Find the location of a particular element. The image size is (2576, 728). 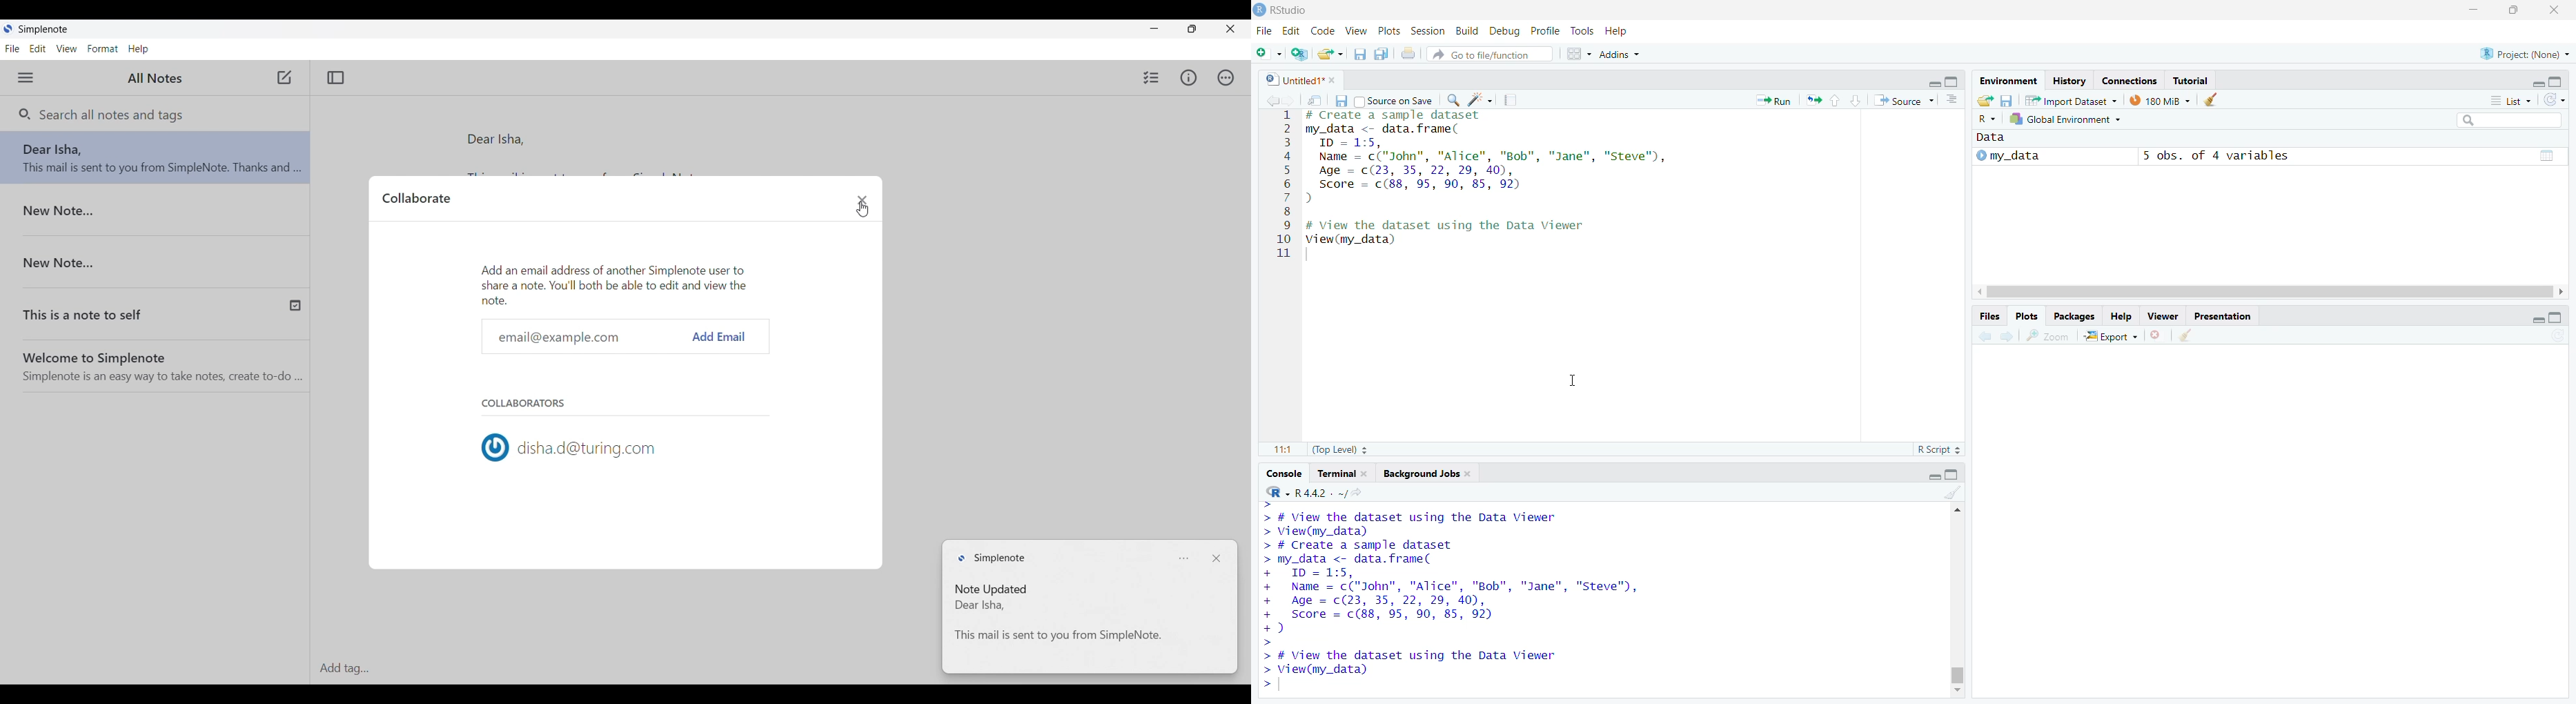

Maximize is located at coordinates (1952, 83).